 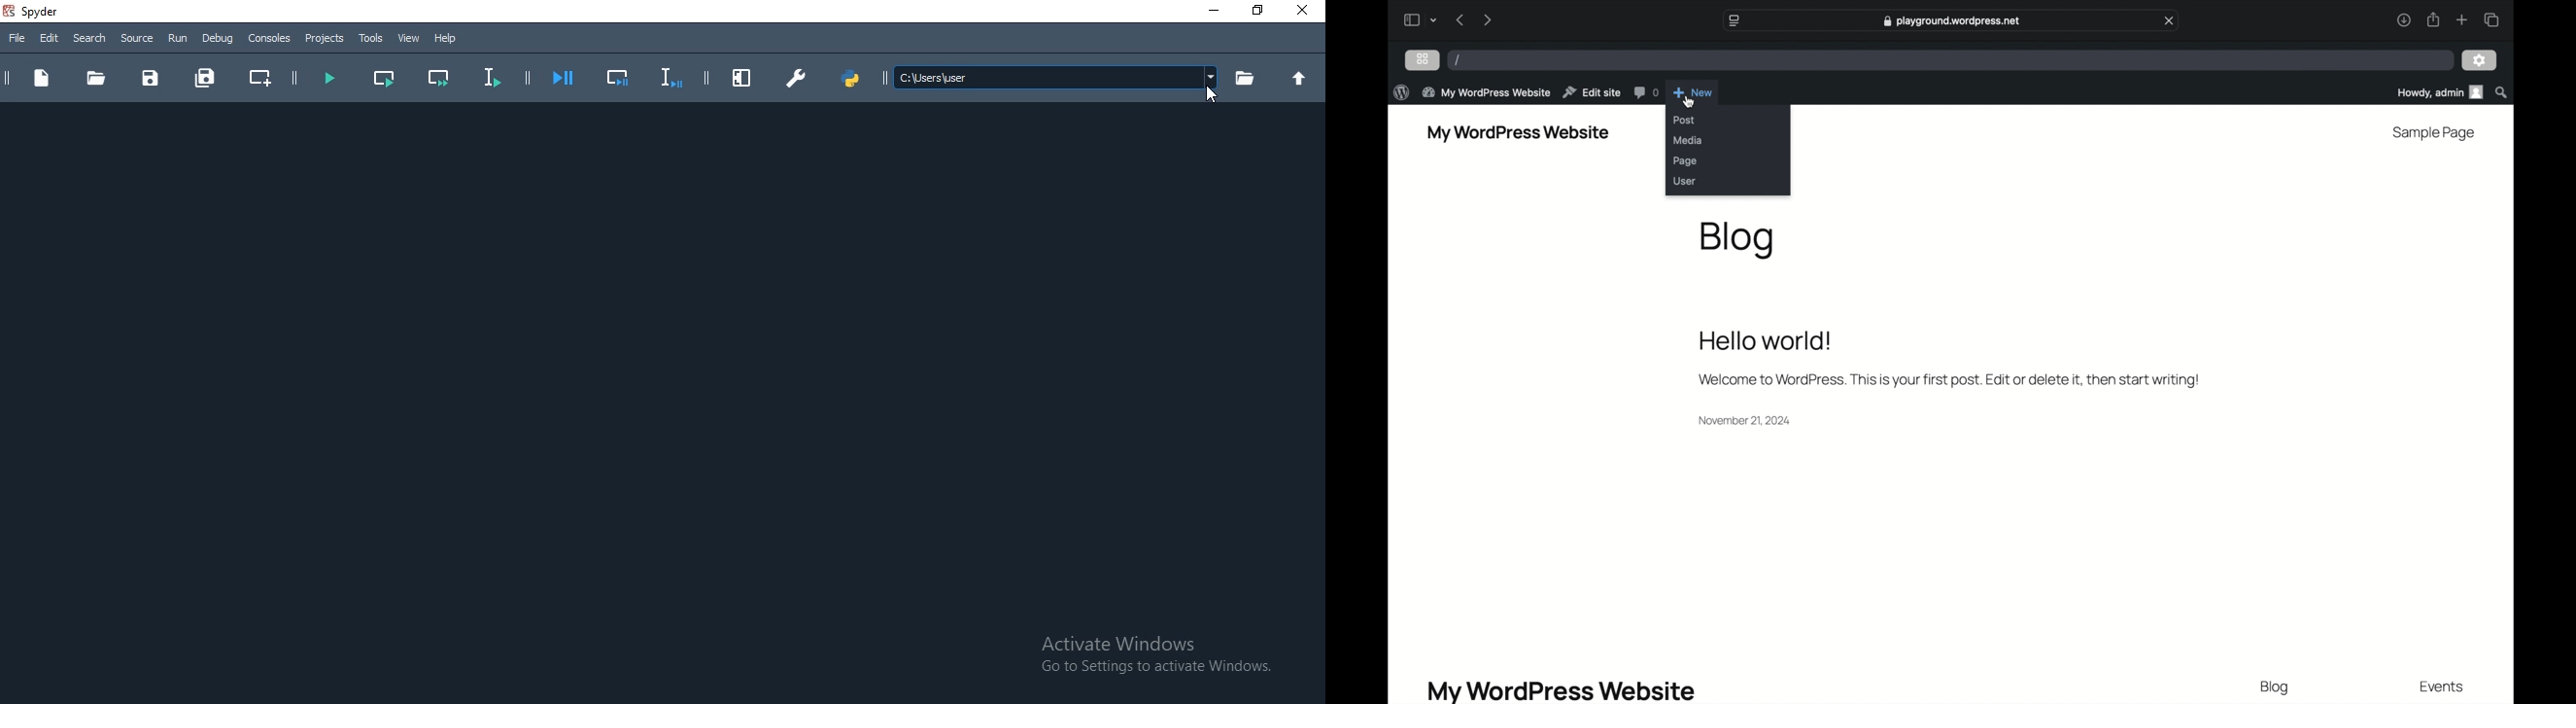 What do you see at coordinates (36, 12) in the screenshot?
I see `spyder Desktop Icon` at bounding box center [36, 12].